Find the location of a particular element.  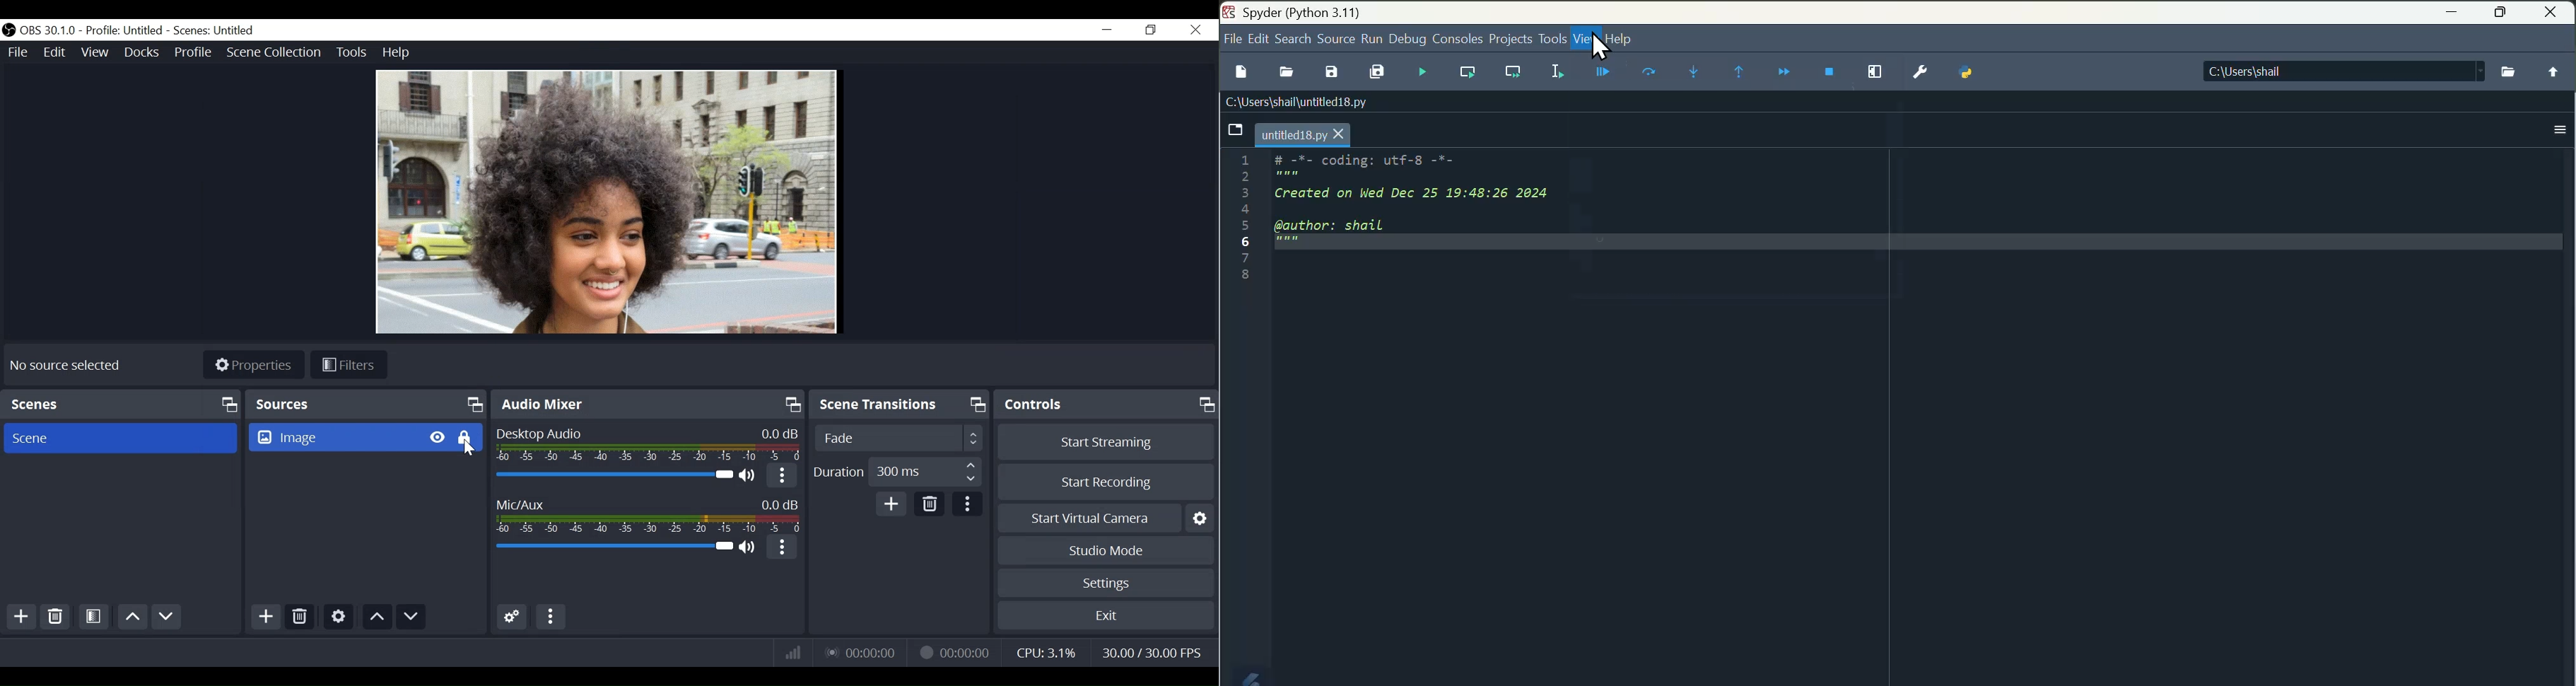

source is located at coordinates (1333, 37).